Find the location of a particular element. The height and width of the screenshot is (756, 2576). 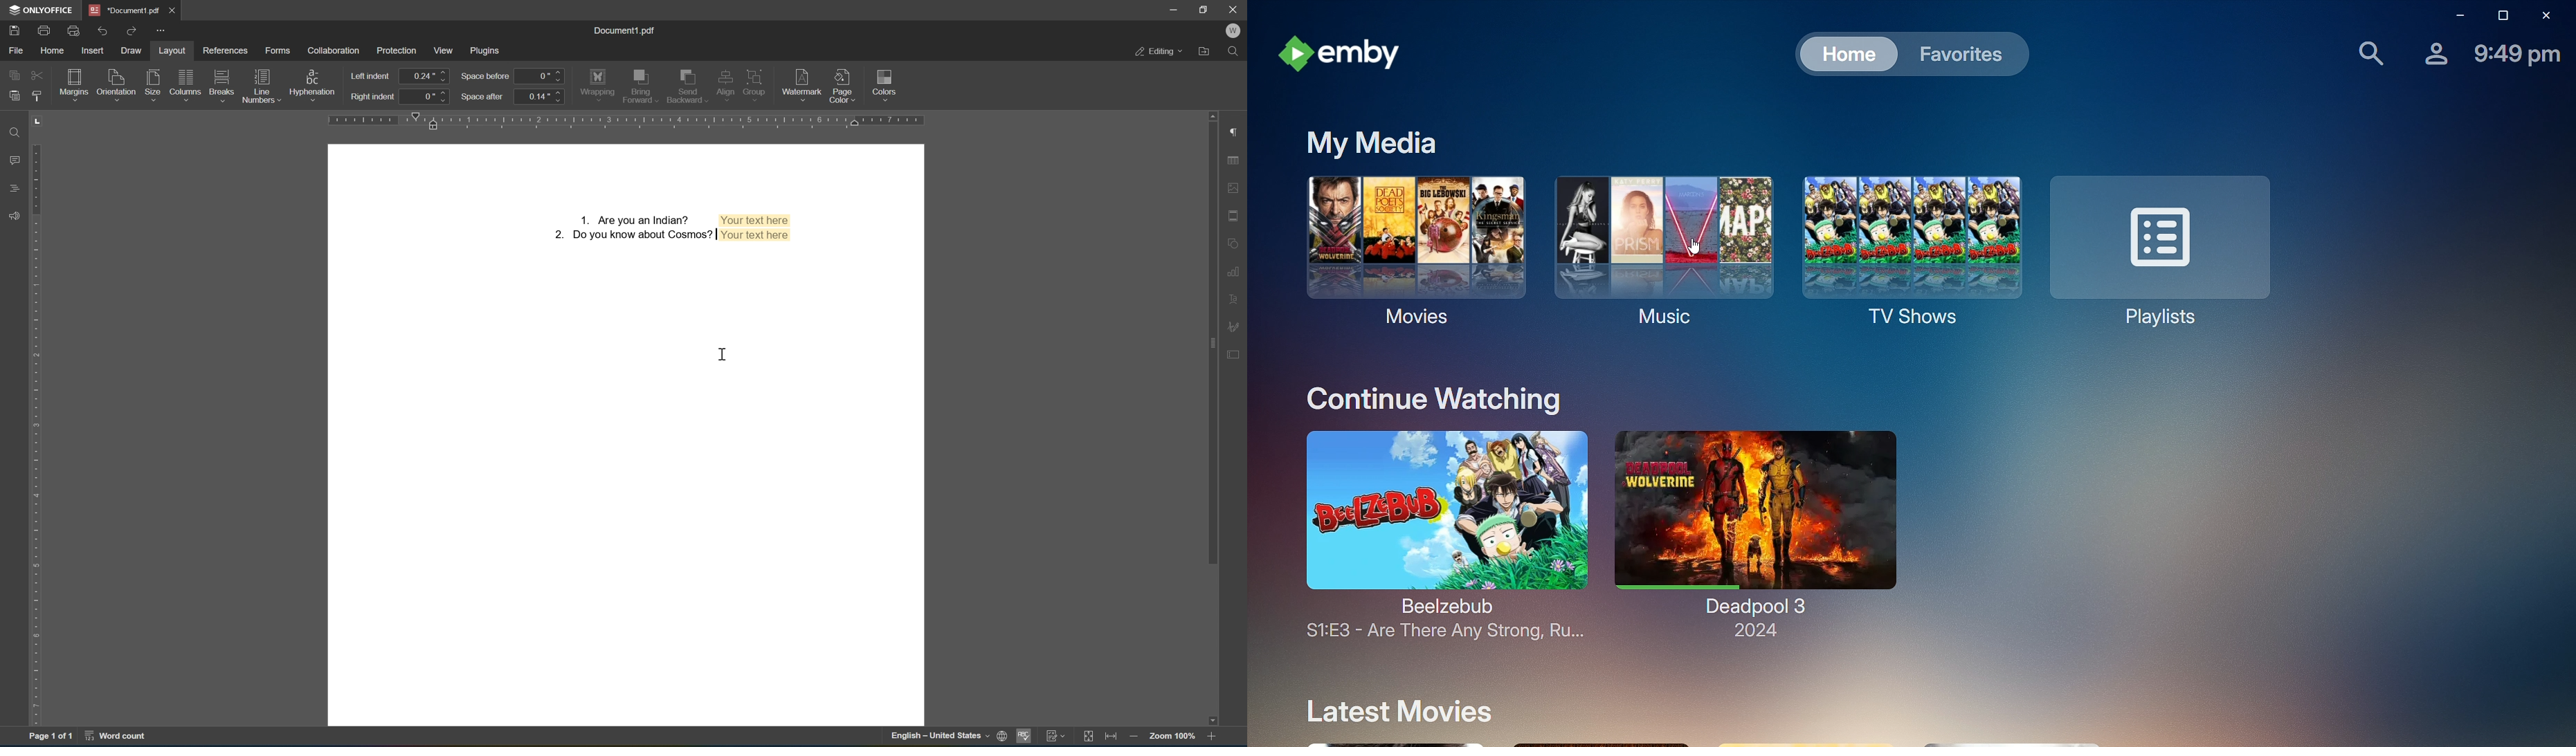

header & footer settings is located at coordinates (1236, 217).